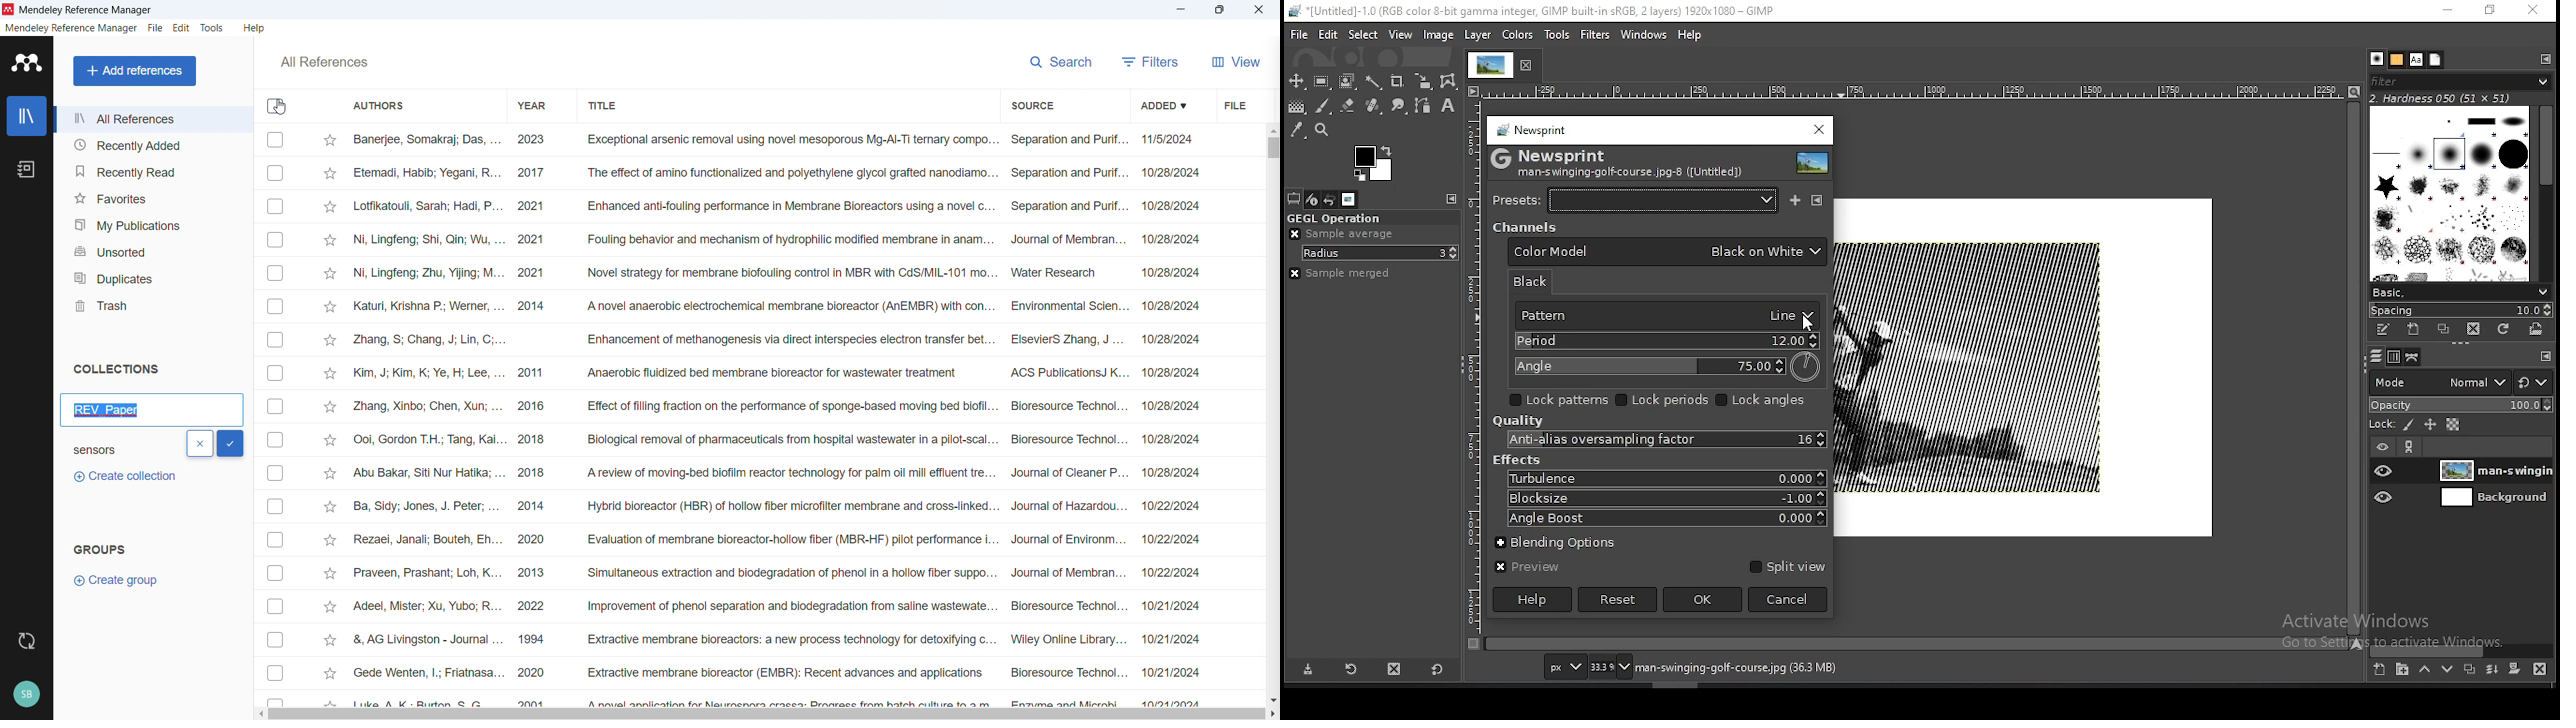 The height and width of the screenshot is (728, 2576). Describe the element at coordinates (1667, 367) in the screenshot. I see `angle` at that location.